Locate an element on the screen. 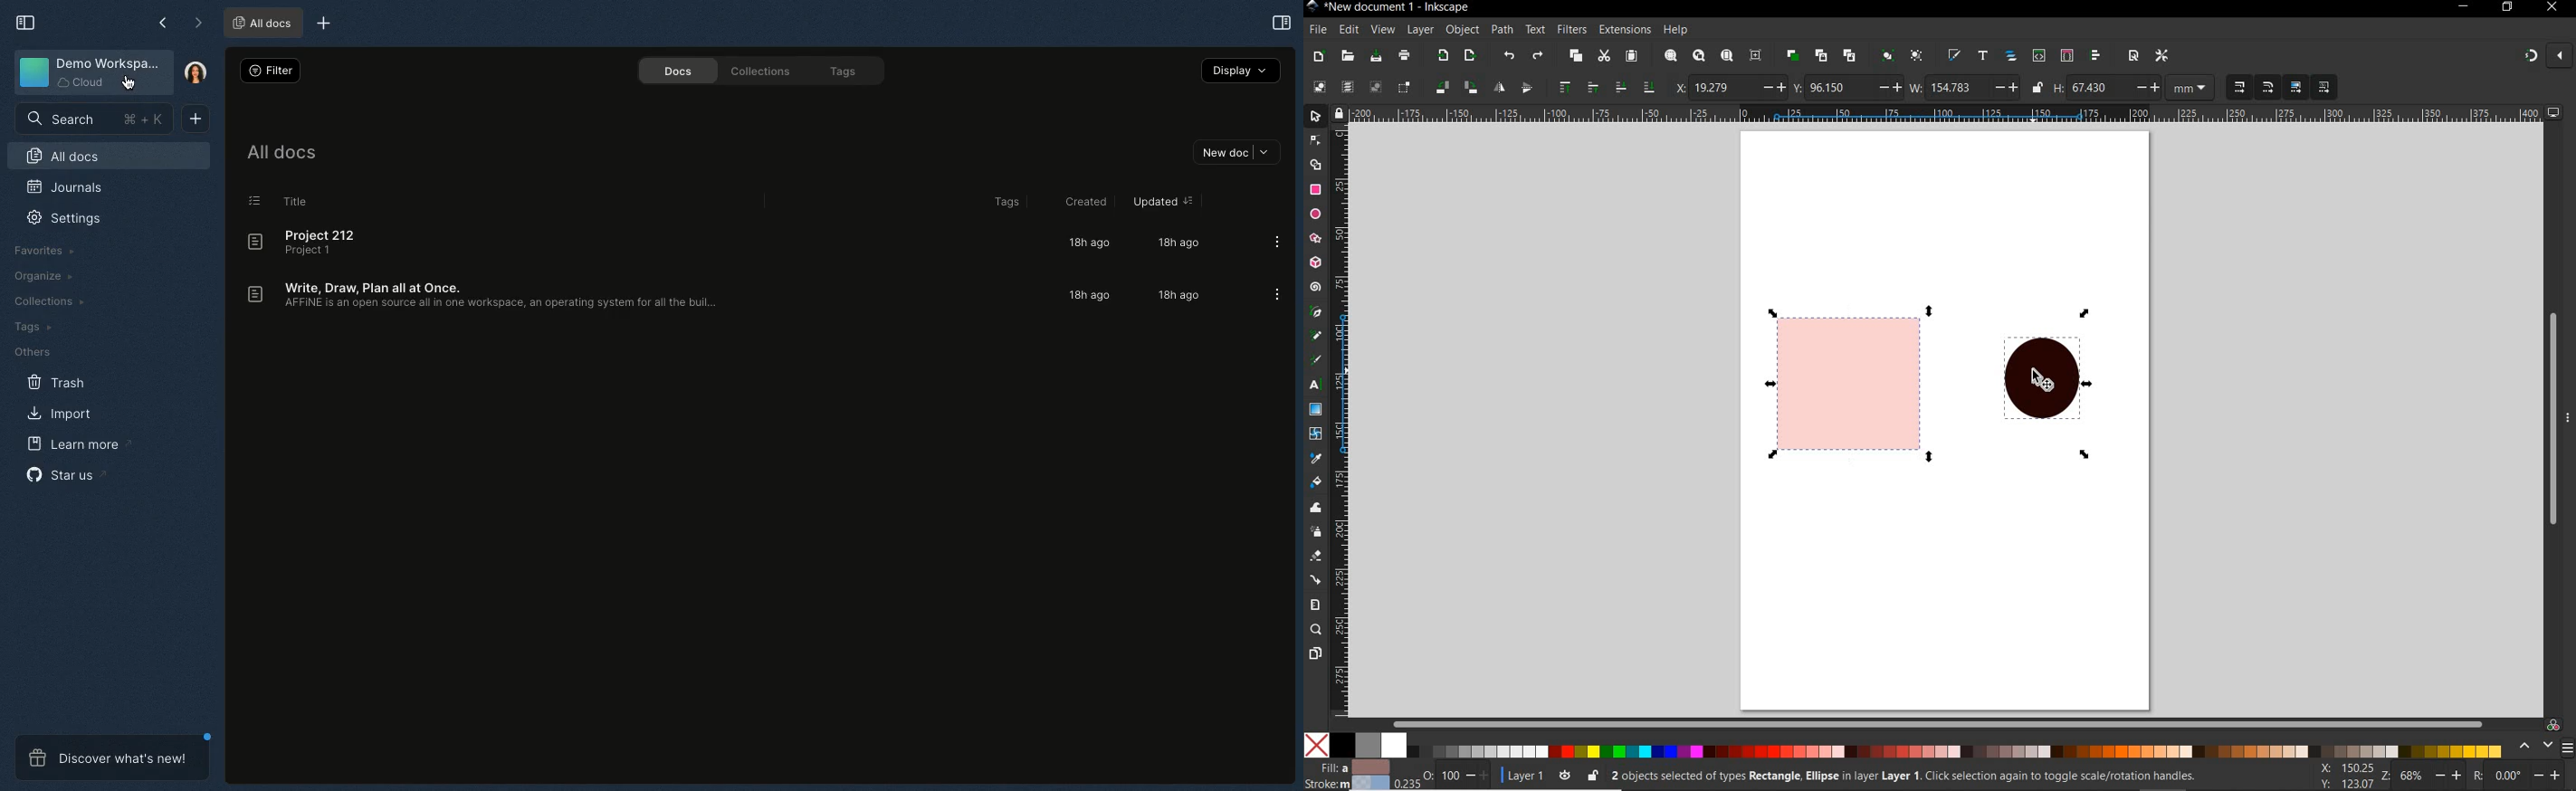 This screenshot has width=2576, height=812. object is located at coordinates (1462, 29).